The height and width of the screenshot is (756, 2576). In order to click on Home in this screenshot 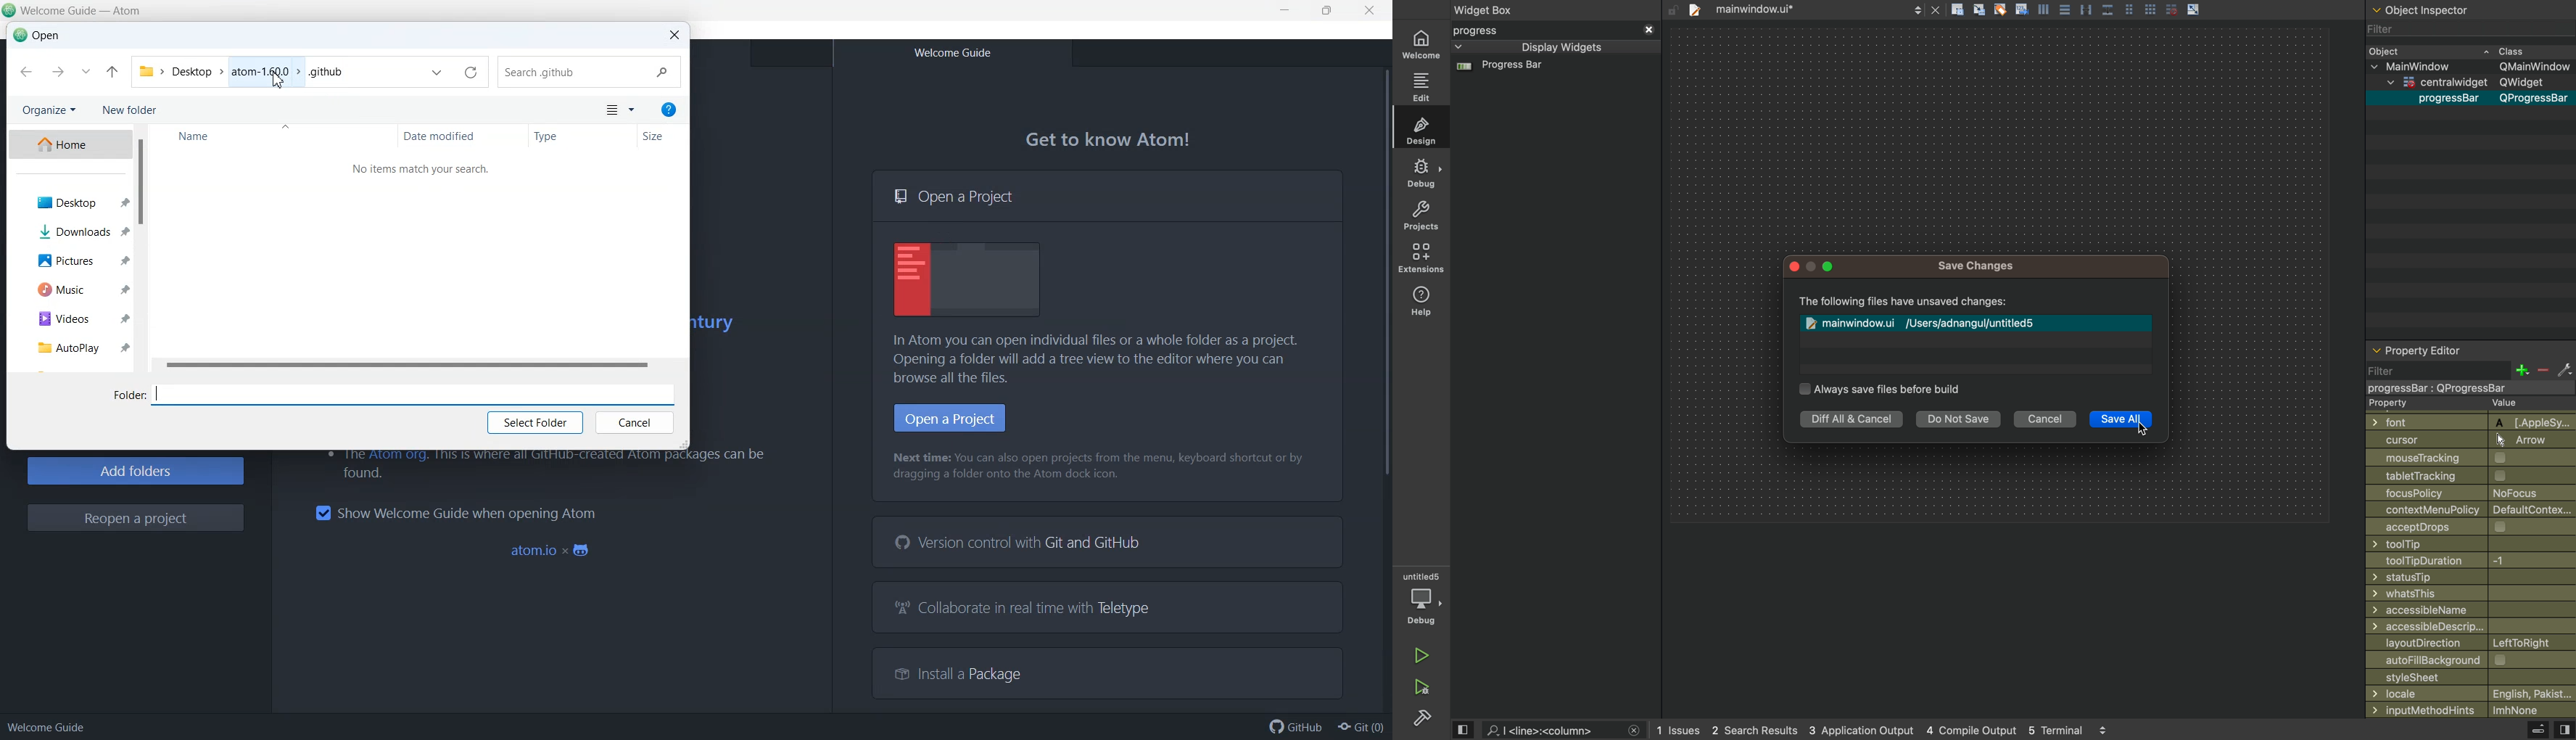, I will do `click(69, 144)`.